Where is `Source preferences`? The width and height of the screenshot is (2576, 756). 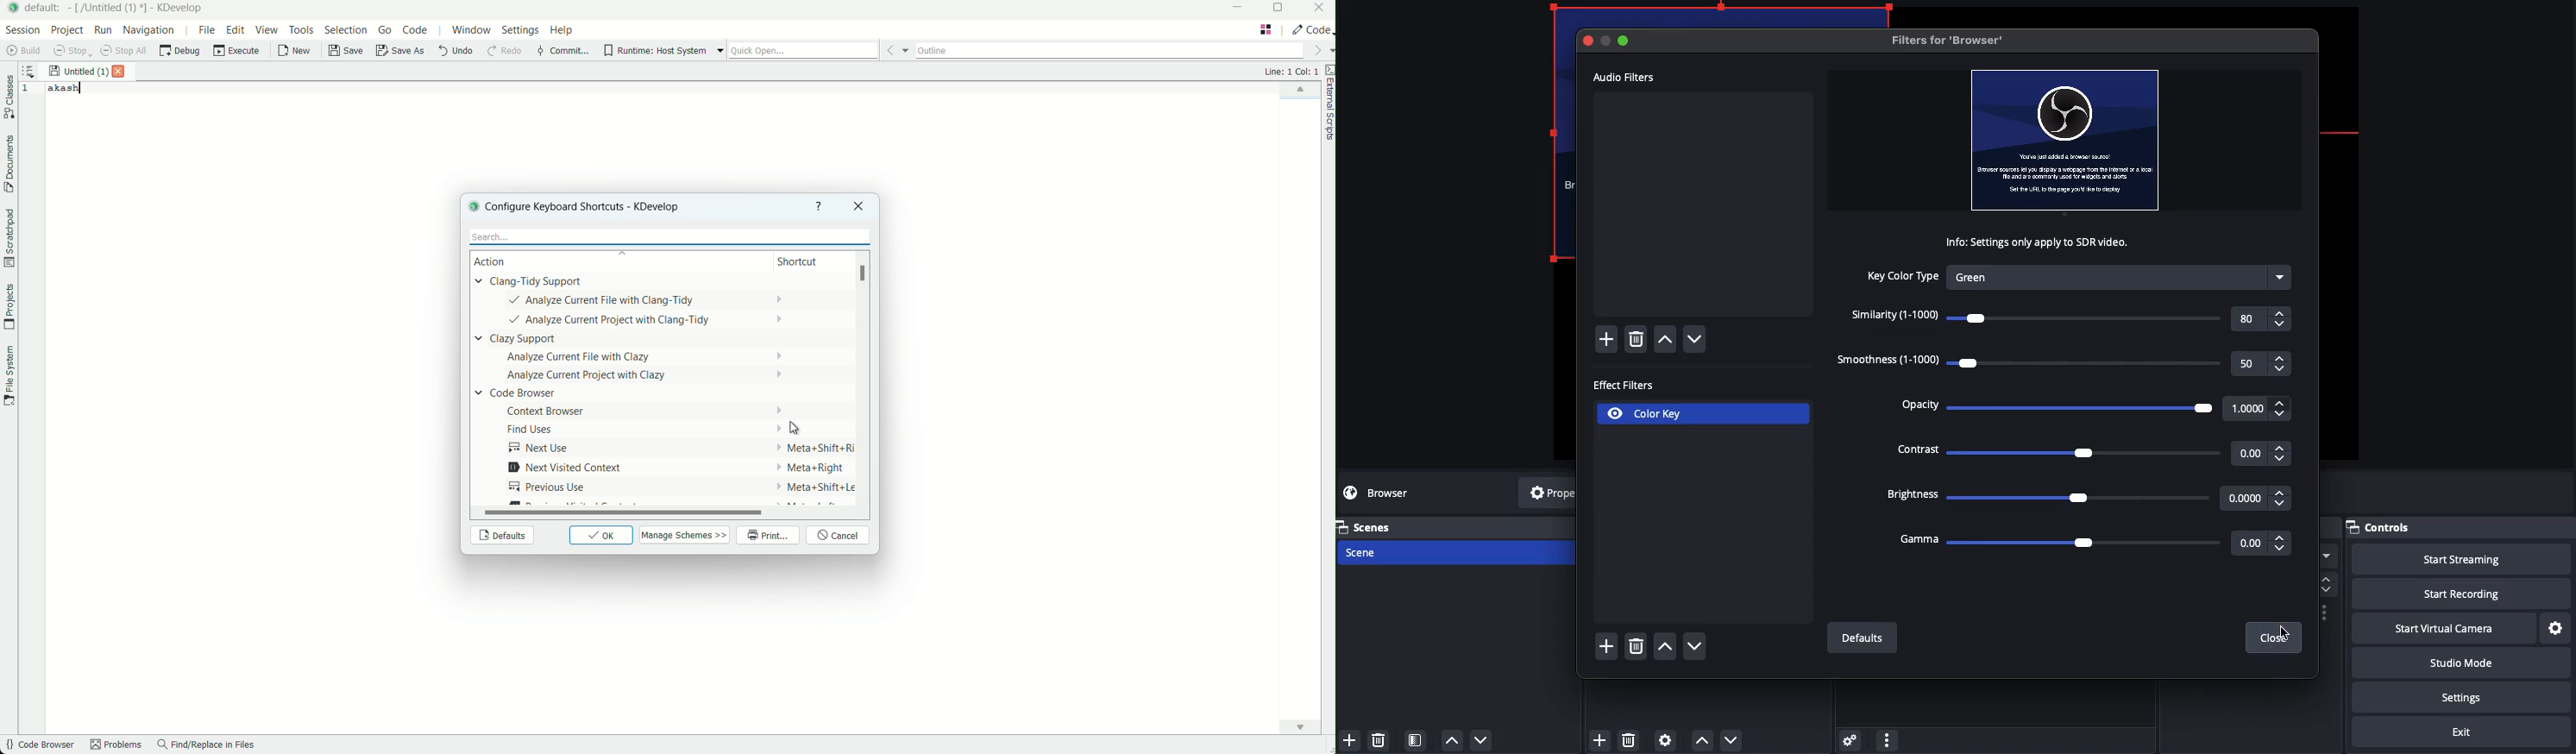
Source preferences is located at coordinates (1667, 739).